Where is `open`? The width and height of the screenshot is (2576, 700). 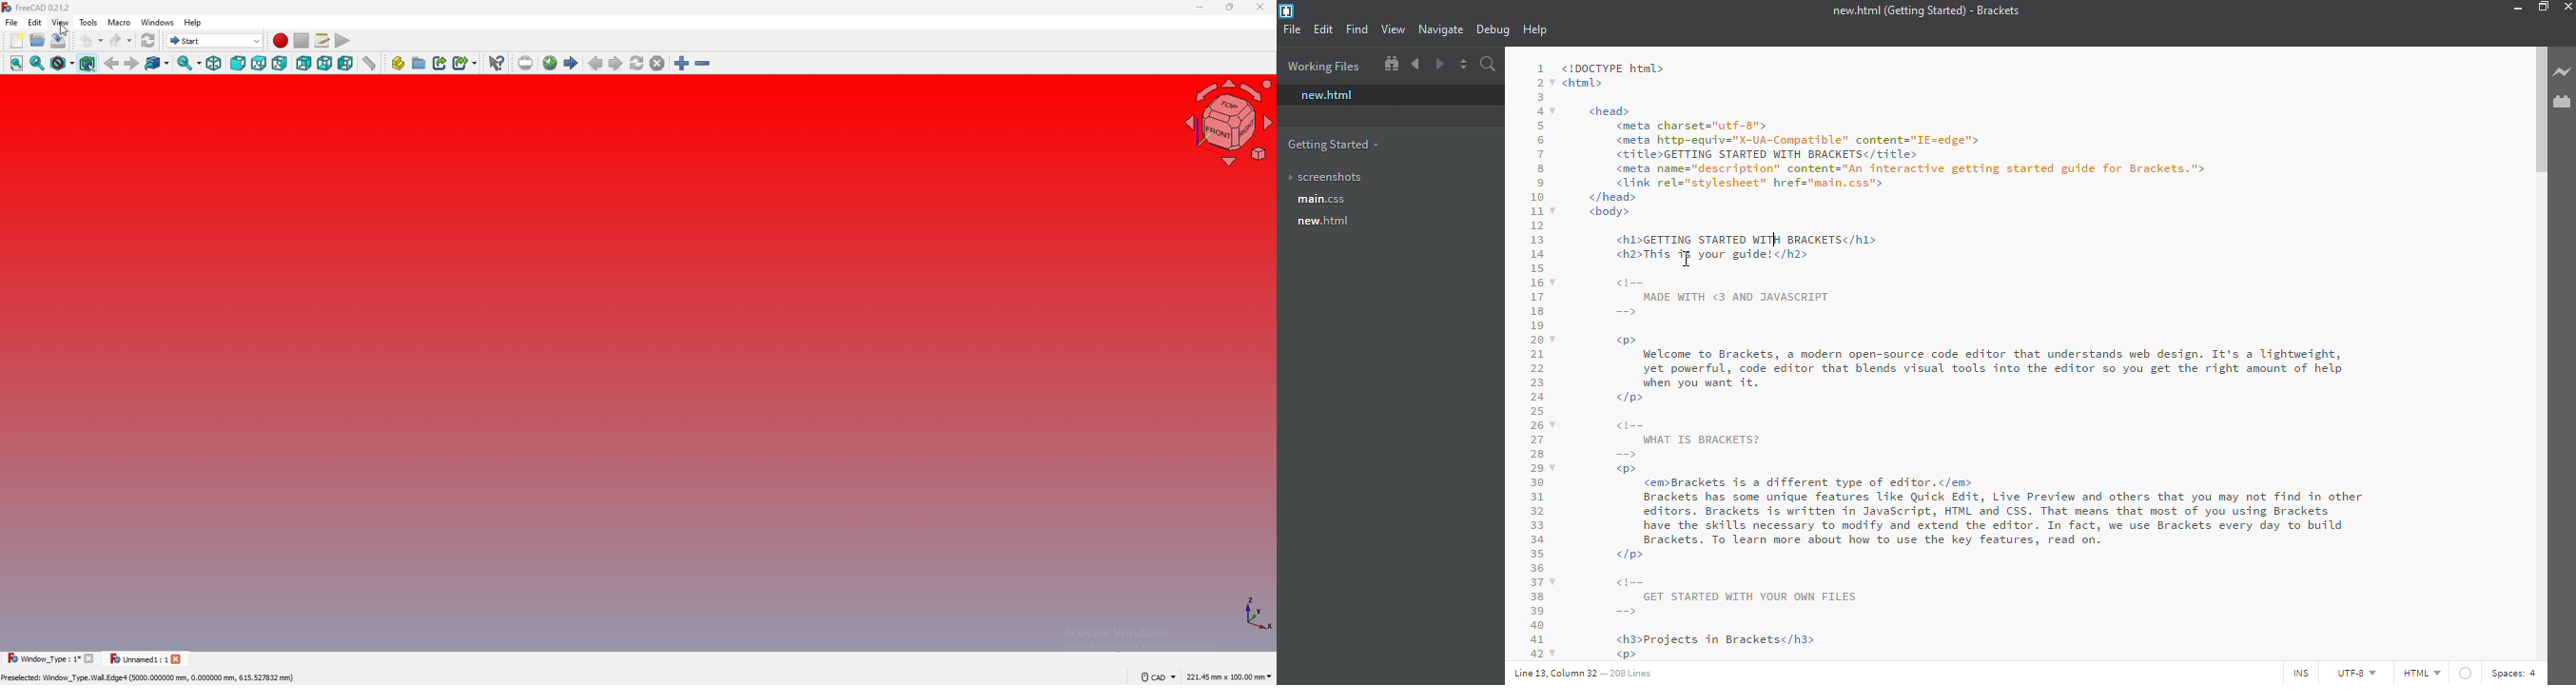 open is located at coordinates (37, 39).